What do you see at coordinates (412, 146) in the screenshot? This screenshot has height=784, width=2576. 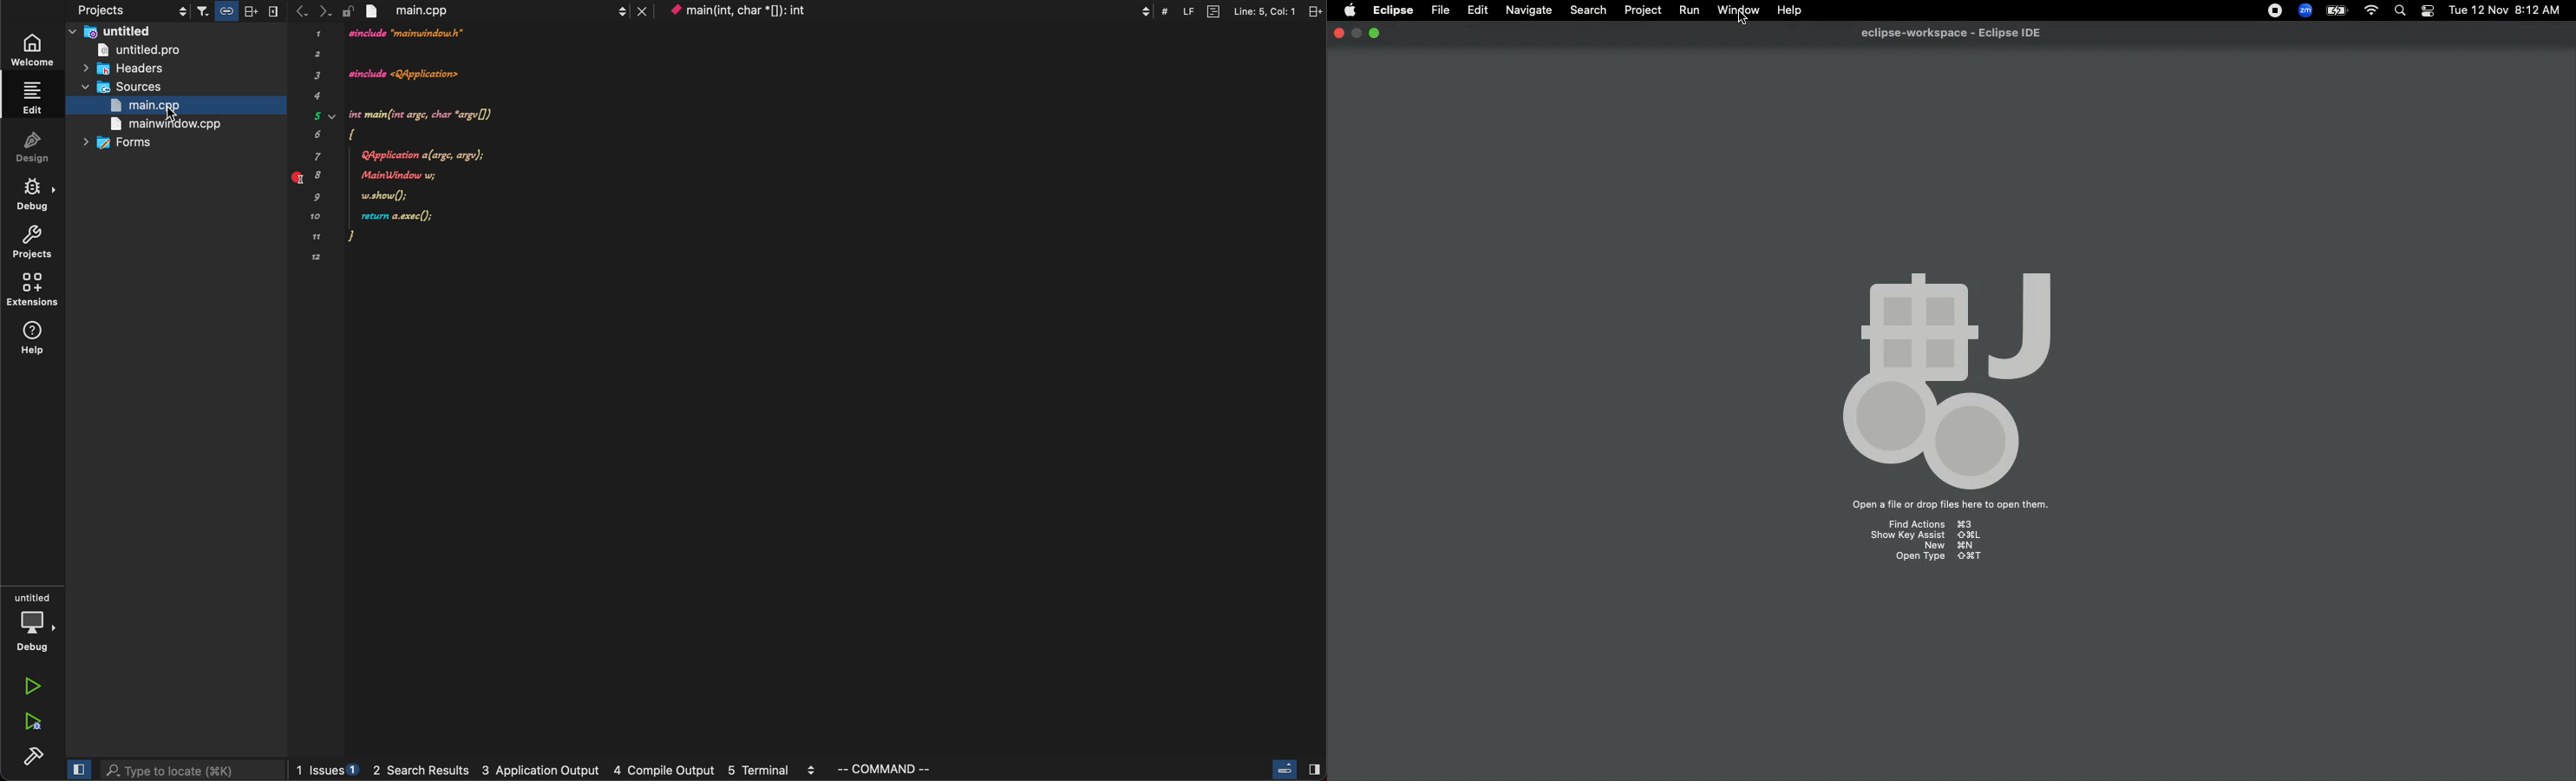 I see `code` at bounding box center [412, 146].